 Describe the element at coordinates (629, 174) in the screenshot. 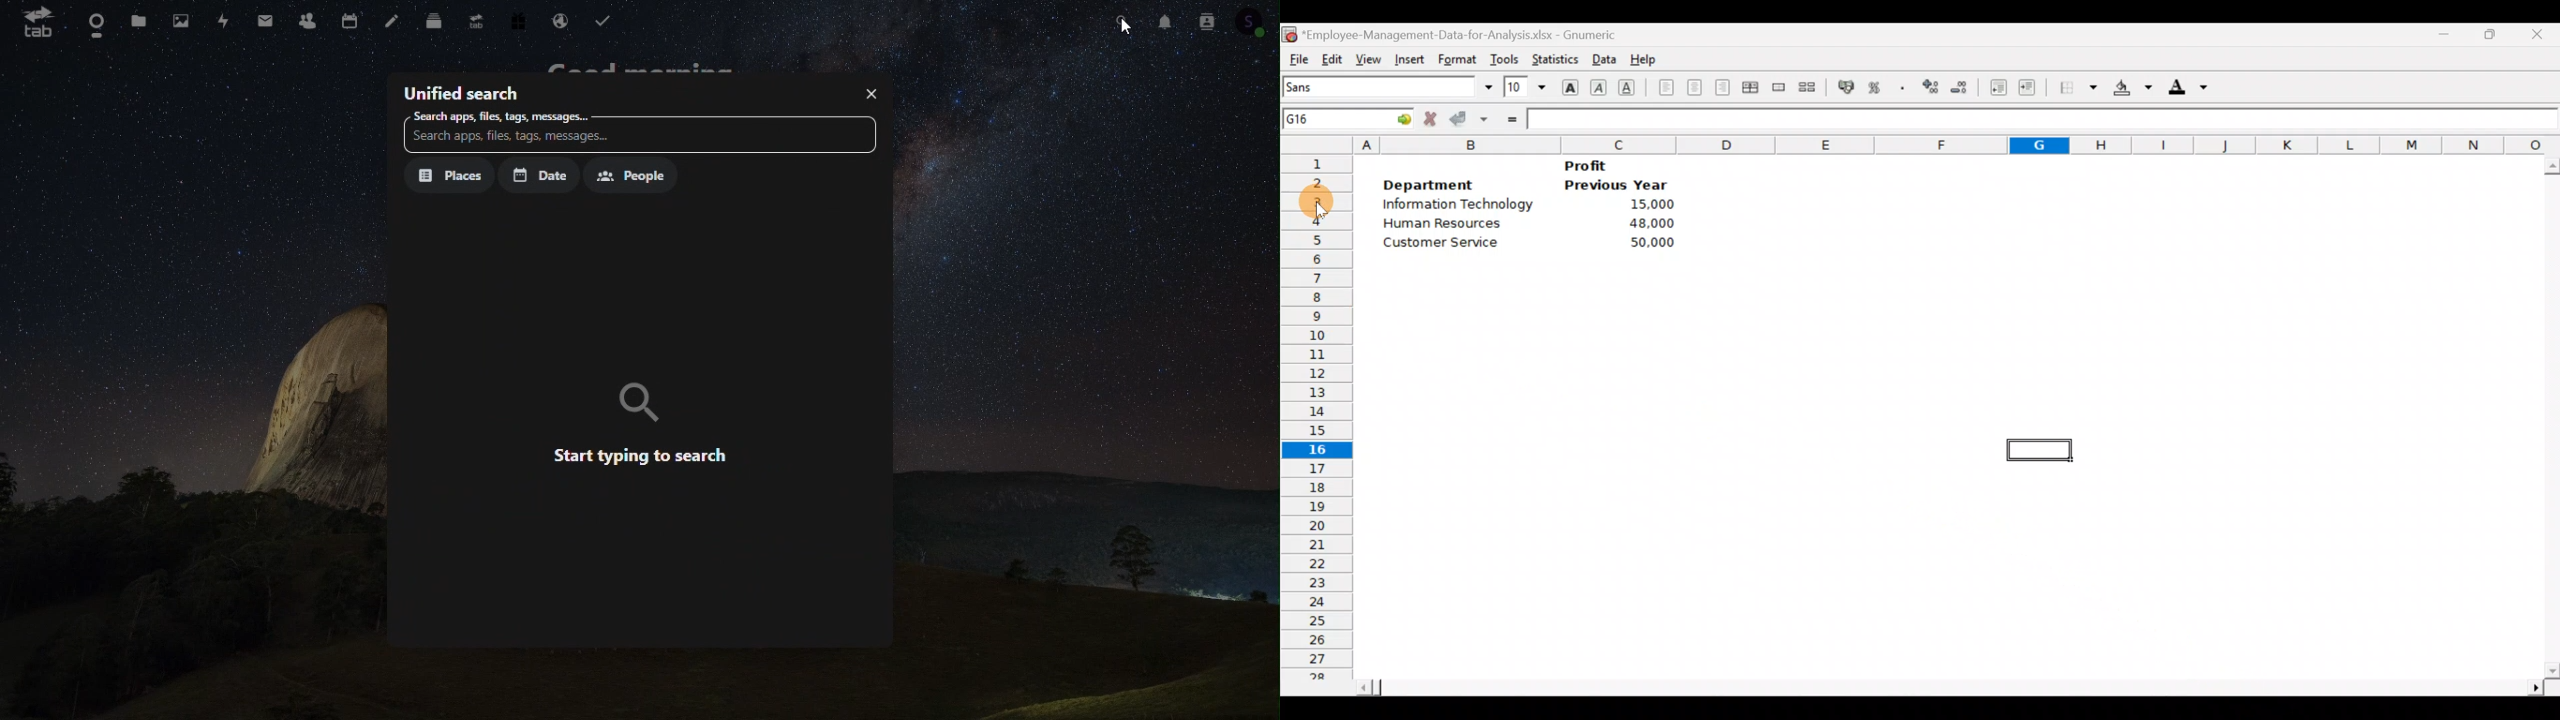

I see `People` at that location.